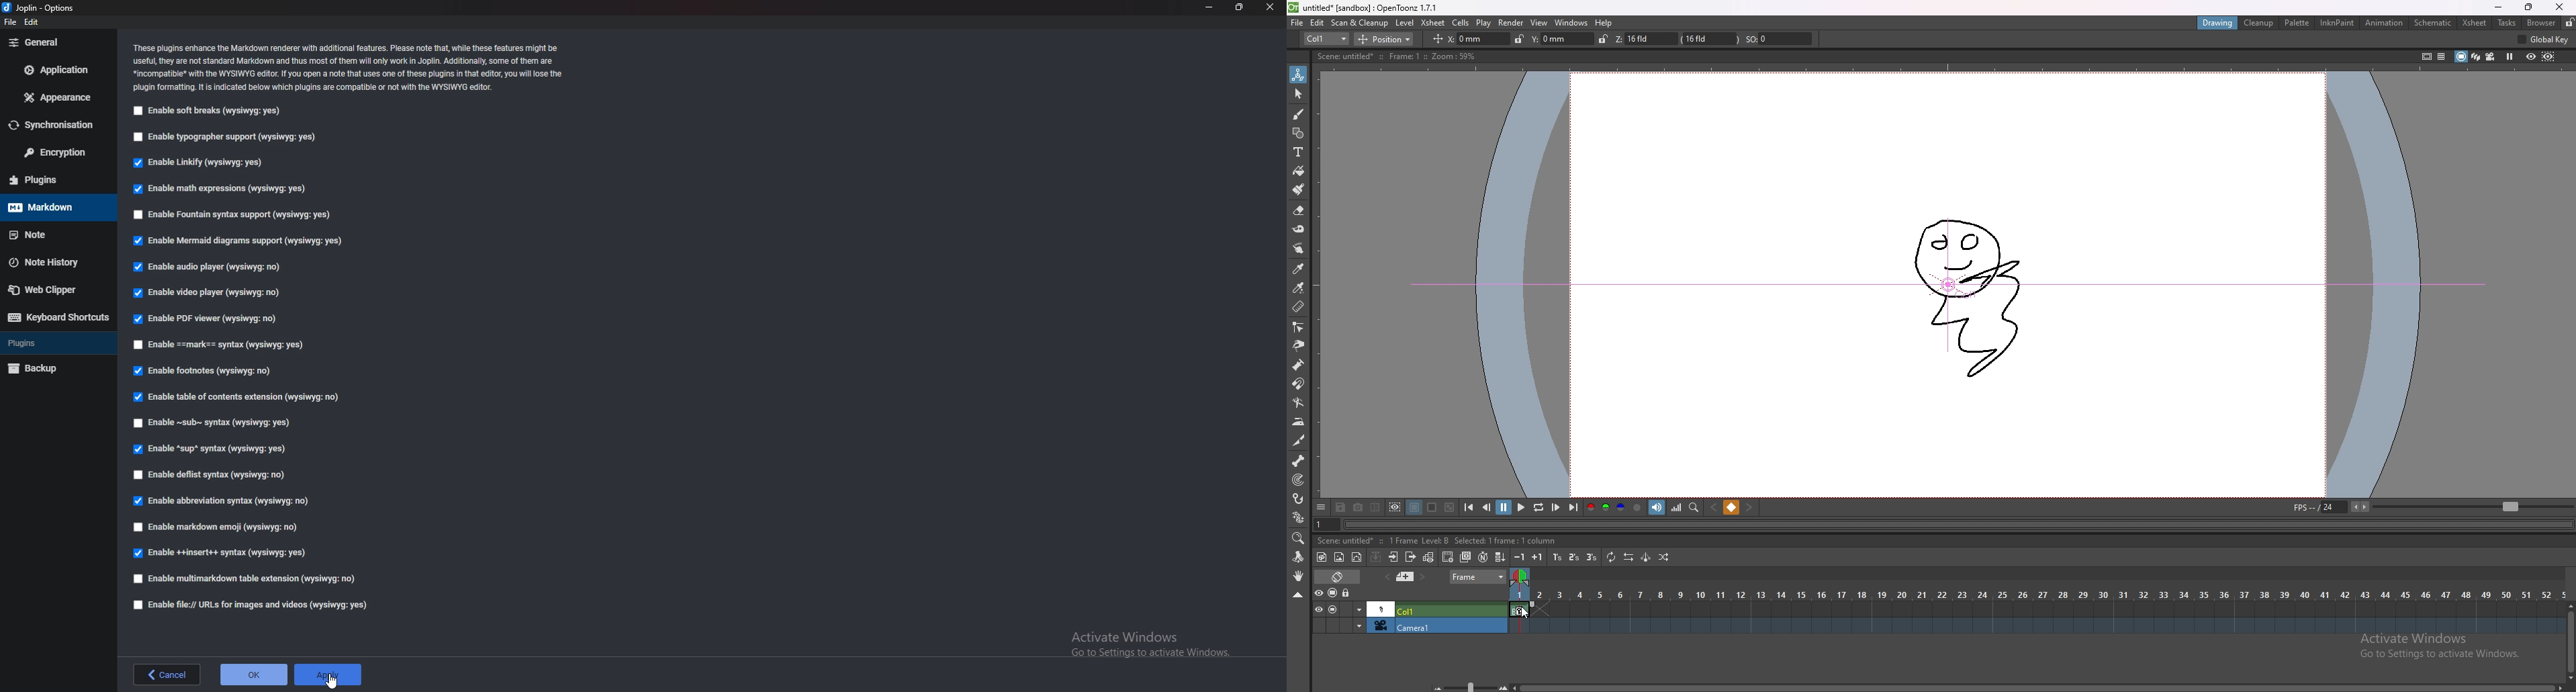 The width and height of the screenshot is (2576, 700). I want to click on Keyboard shortcuts, so click(59, 317).